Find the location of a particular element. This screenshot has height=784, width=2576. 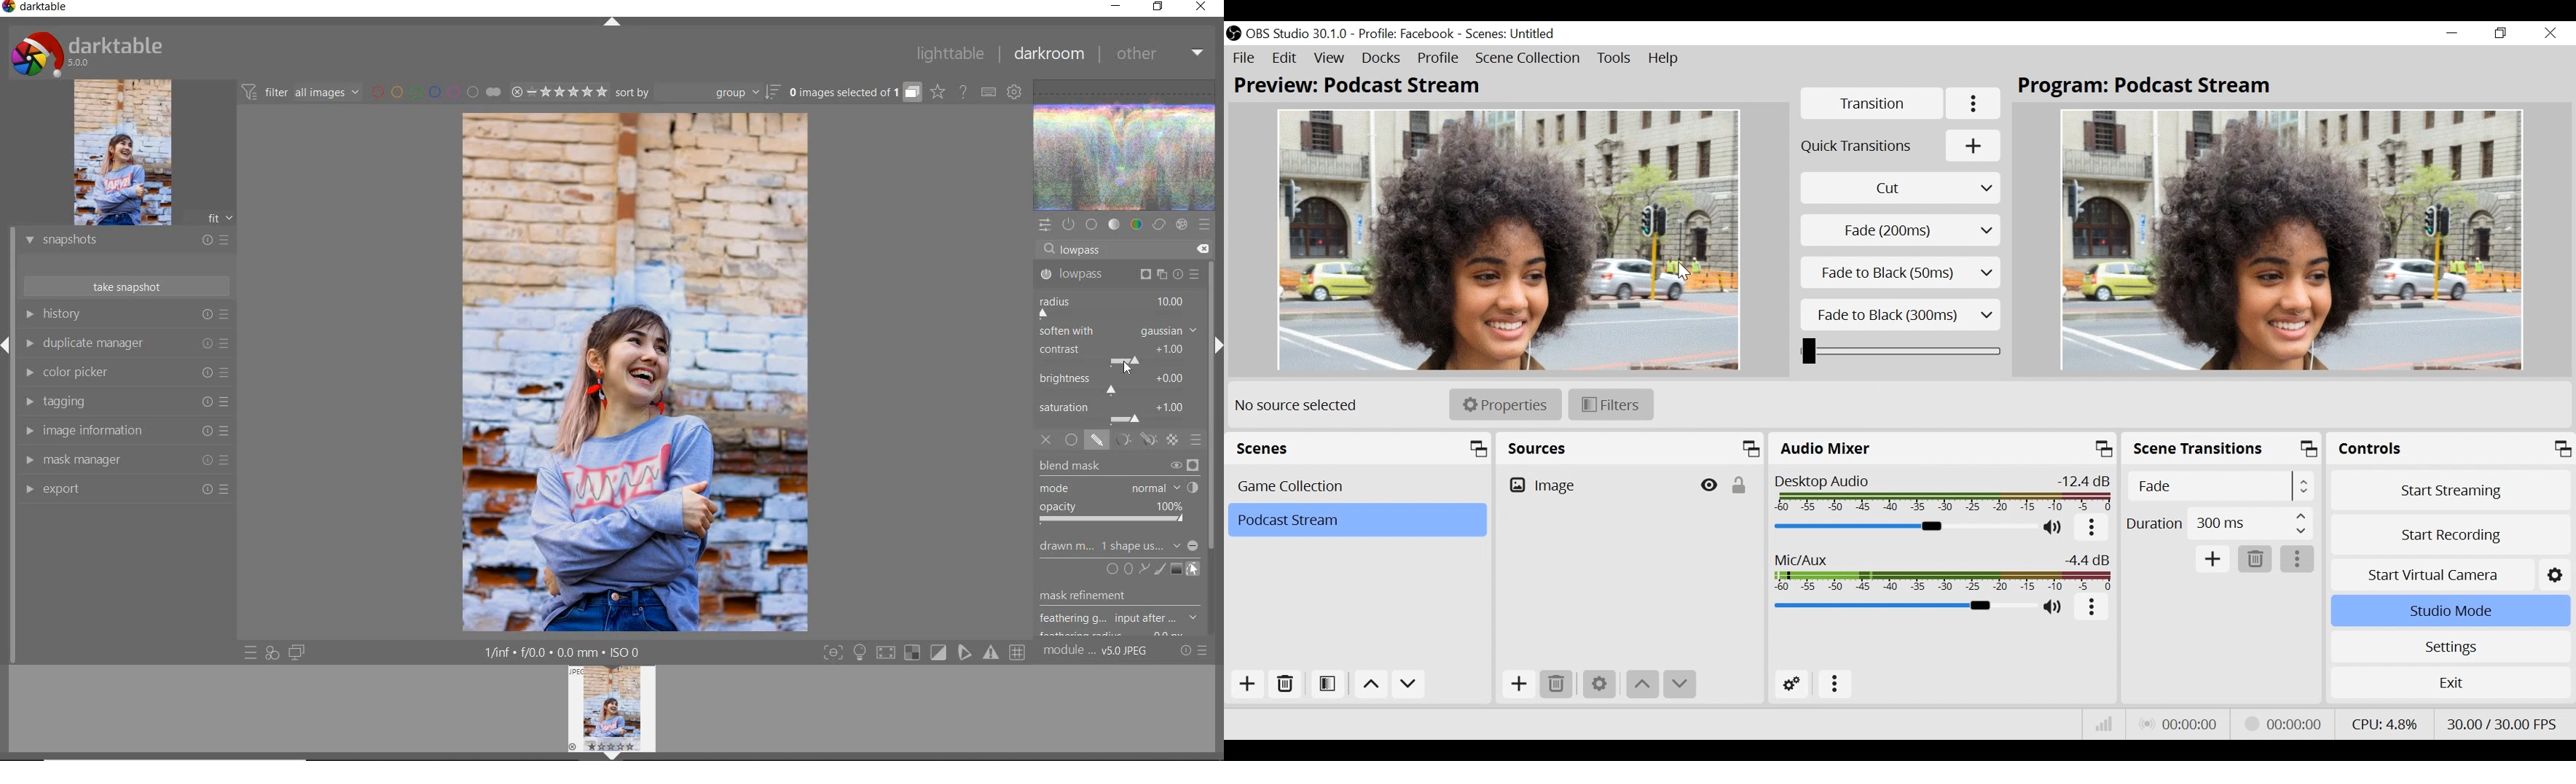

more options is located at coordinates (1836, 684).